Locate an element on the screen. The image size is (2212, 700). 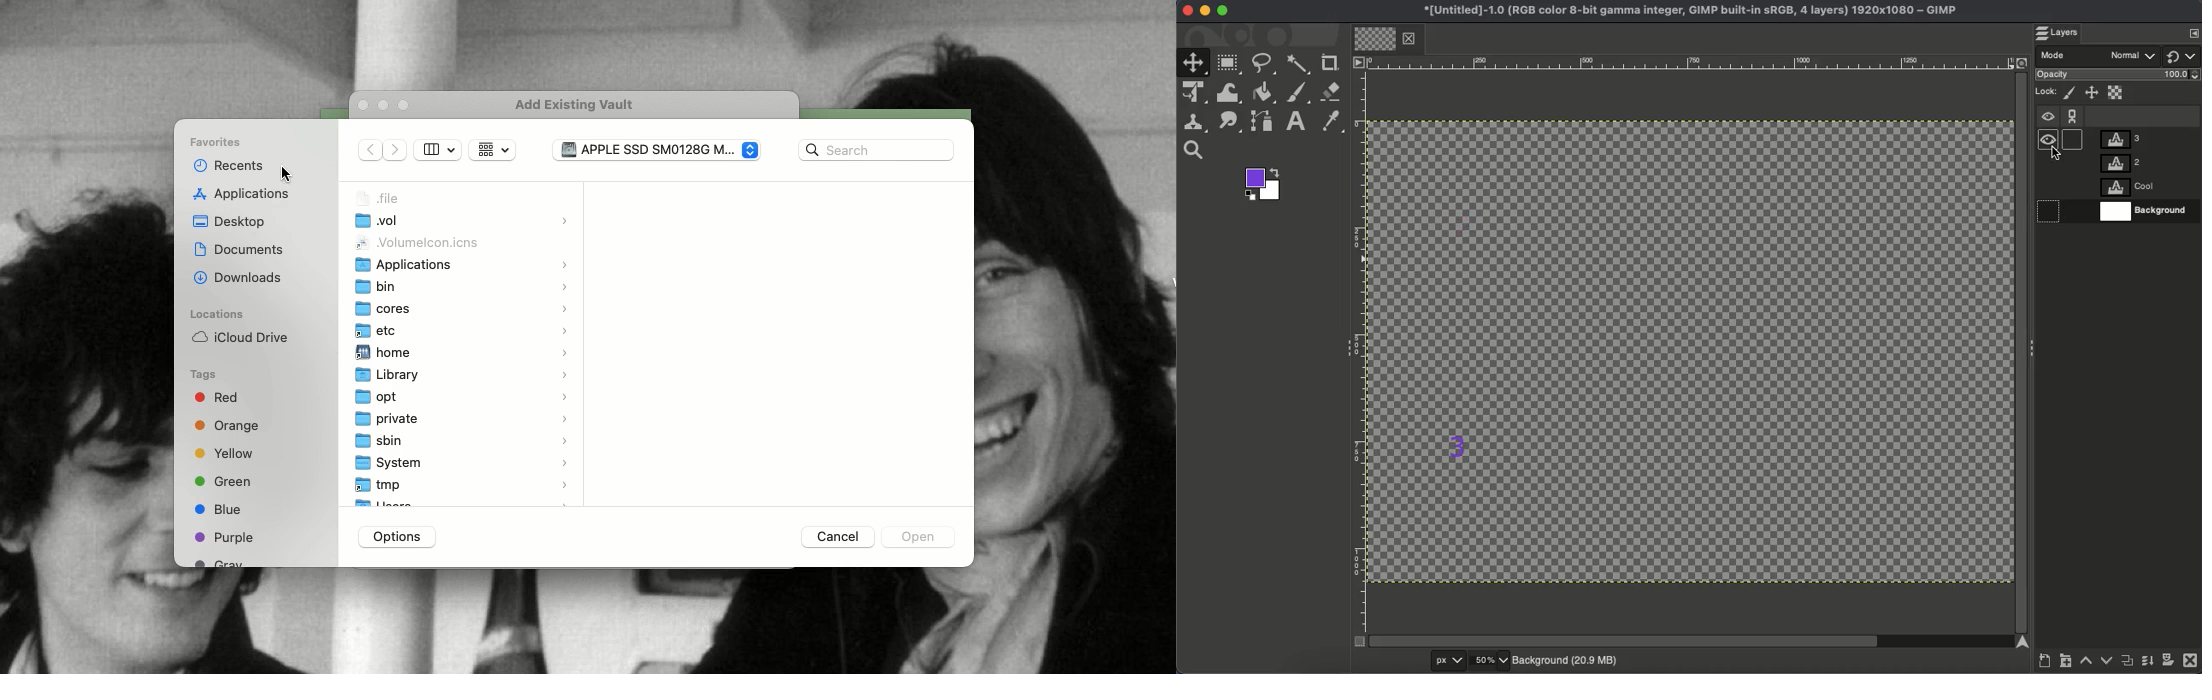
Close is located at coordinates (2190, 663).